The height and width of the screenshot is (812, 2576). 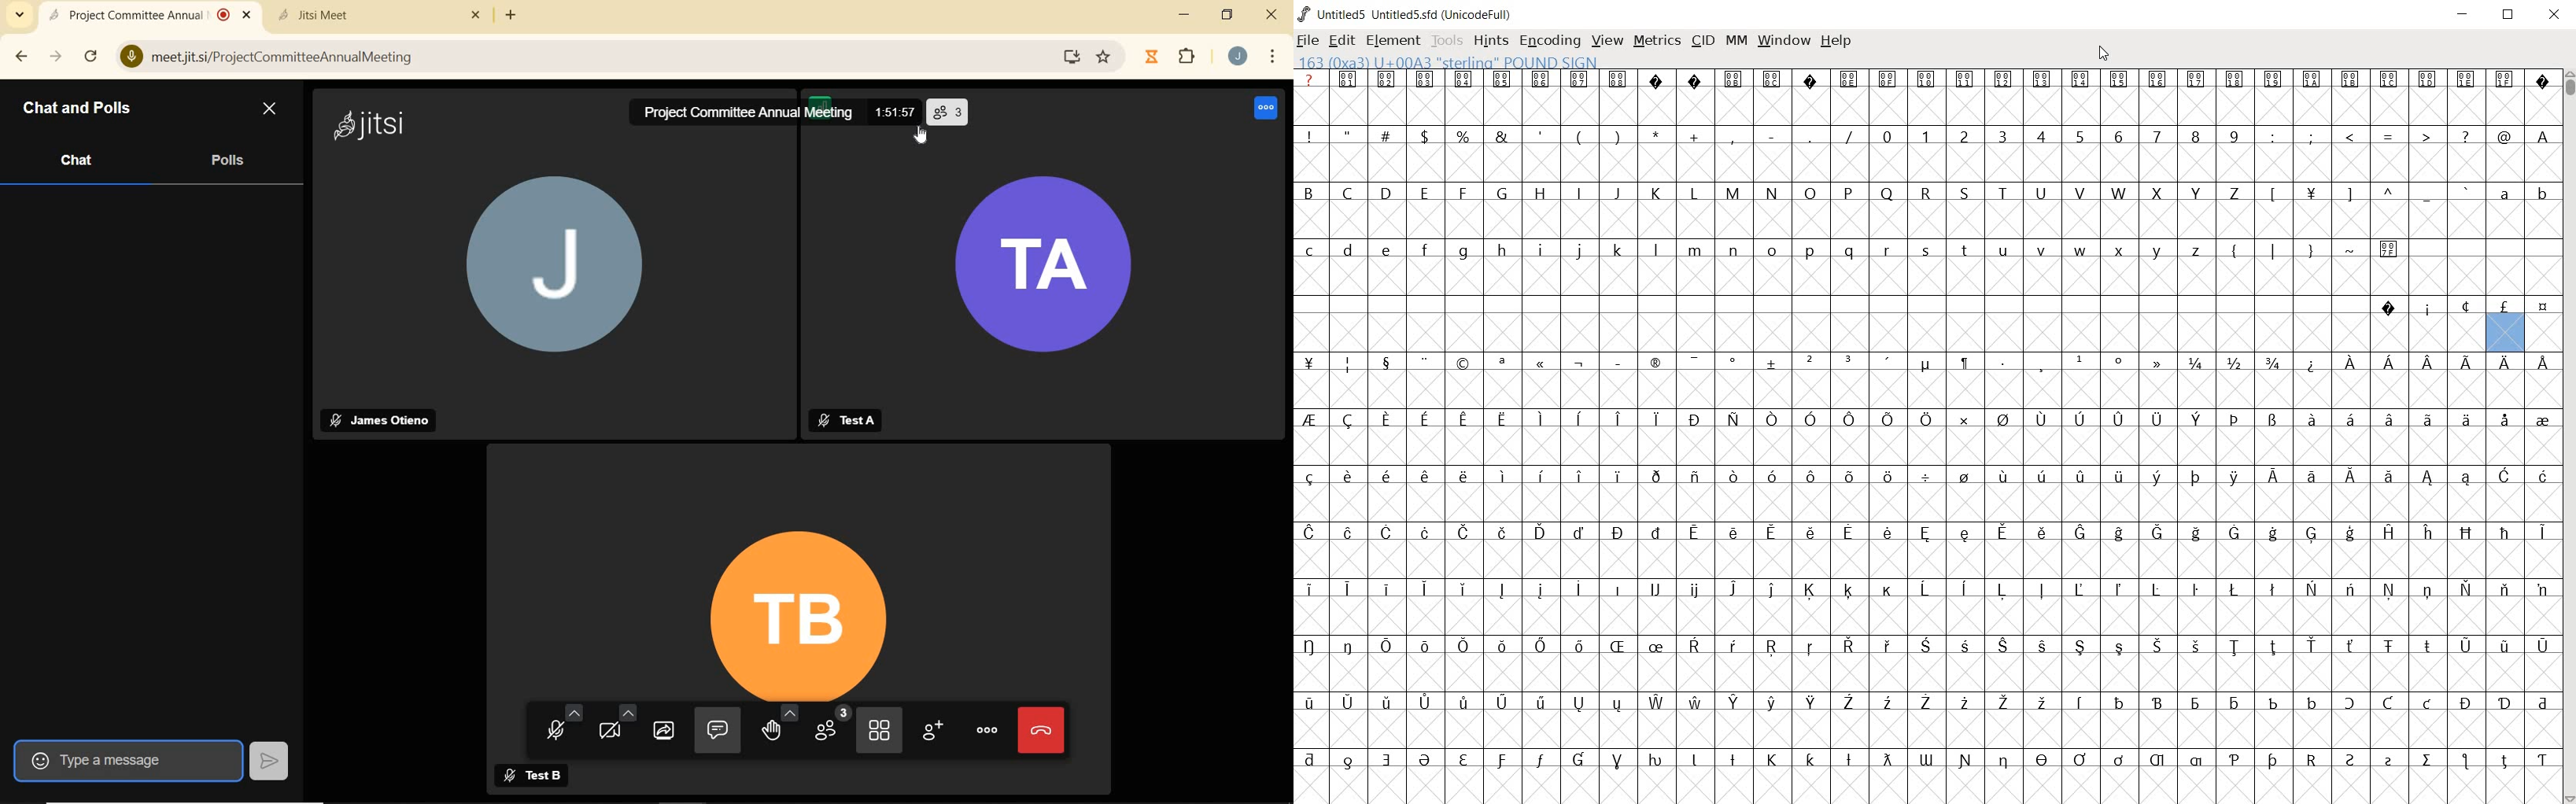 I want to click on Symbol, so click(x=2195, y=533).